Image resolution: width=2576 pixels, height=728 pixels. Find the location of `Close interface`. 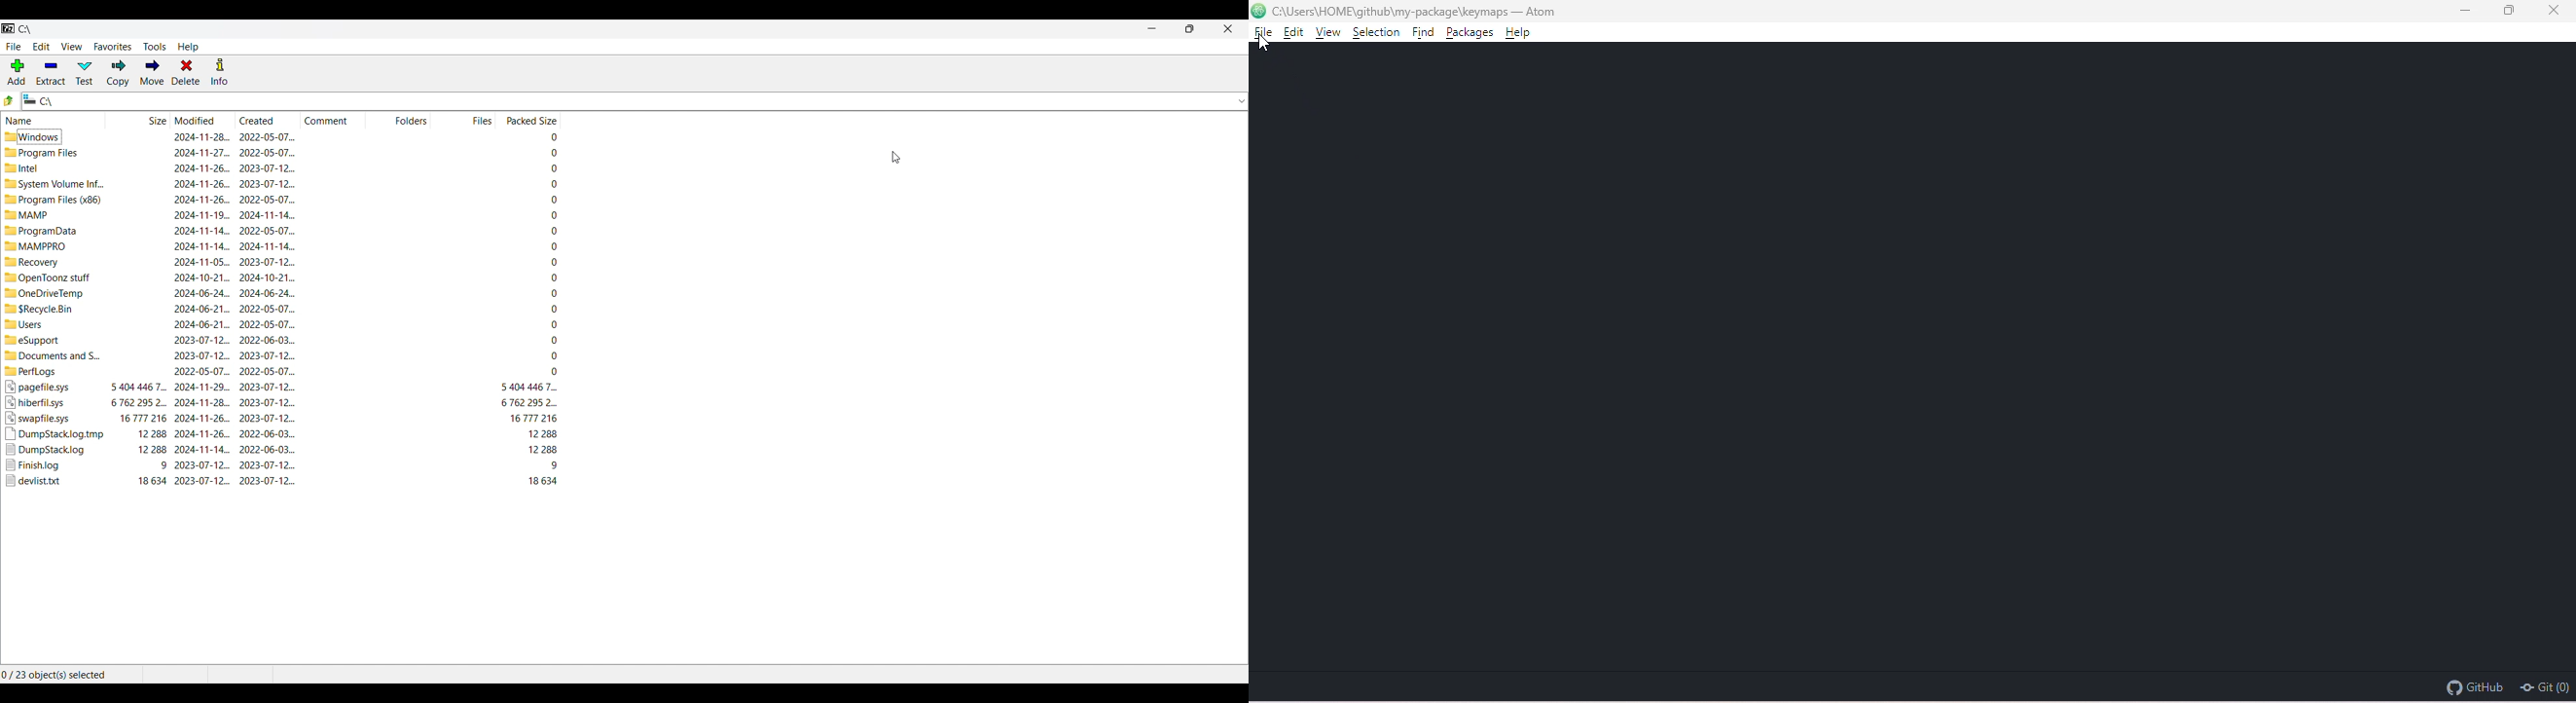

Close interface is located at coordinates (1228, 29).